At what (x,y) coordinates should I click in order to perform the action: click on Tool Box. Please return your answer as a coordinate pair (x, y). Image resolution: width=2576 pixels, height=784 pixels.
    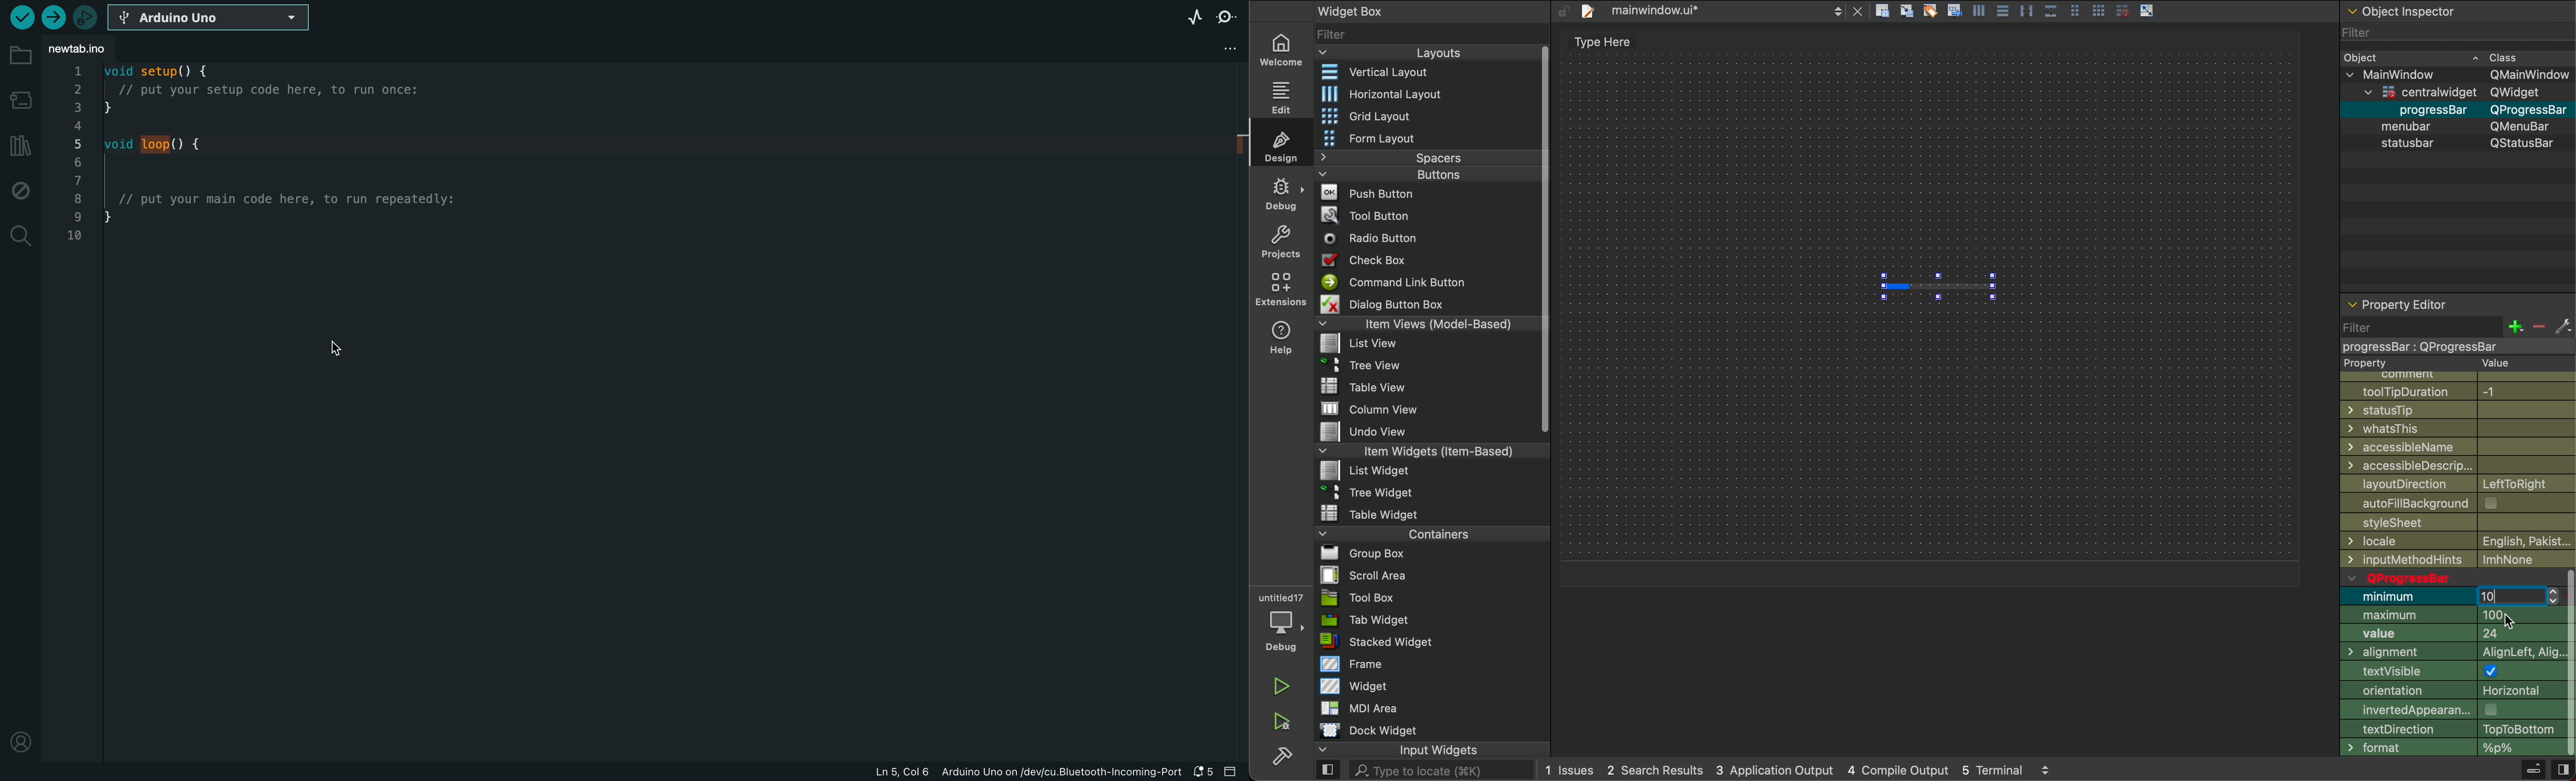
    Looking at the image, I should click on (1358, 598).